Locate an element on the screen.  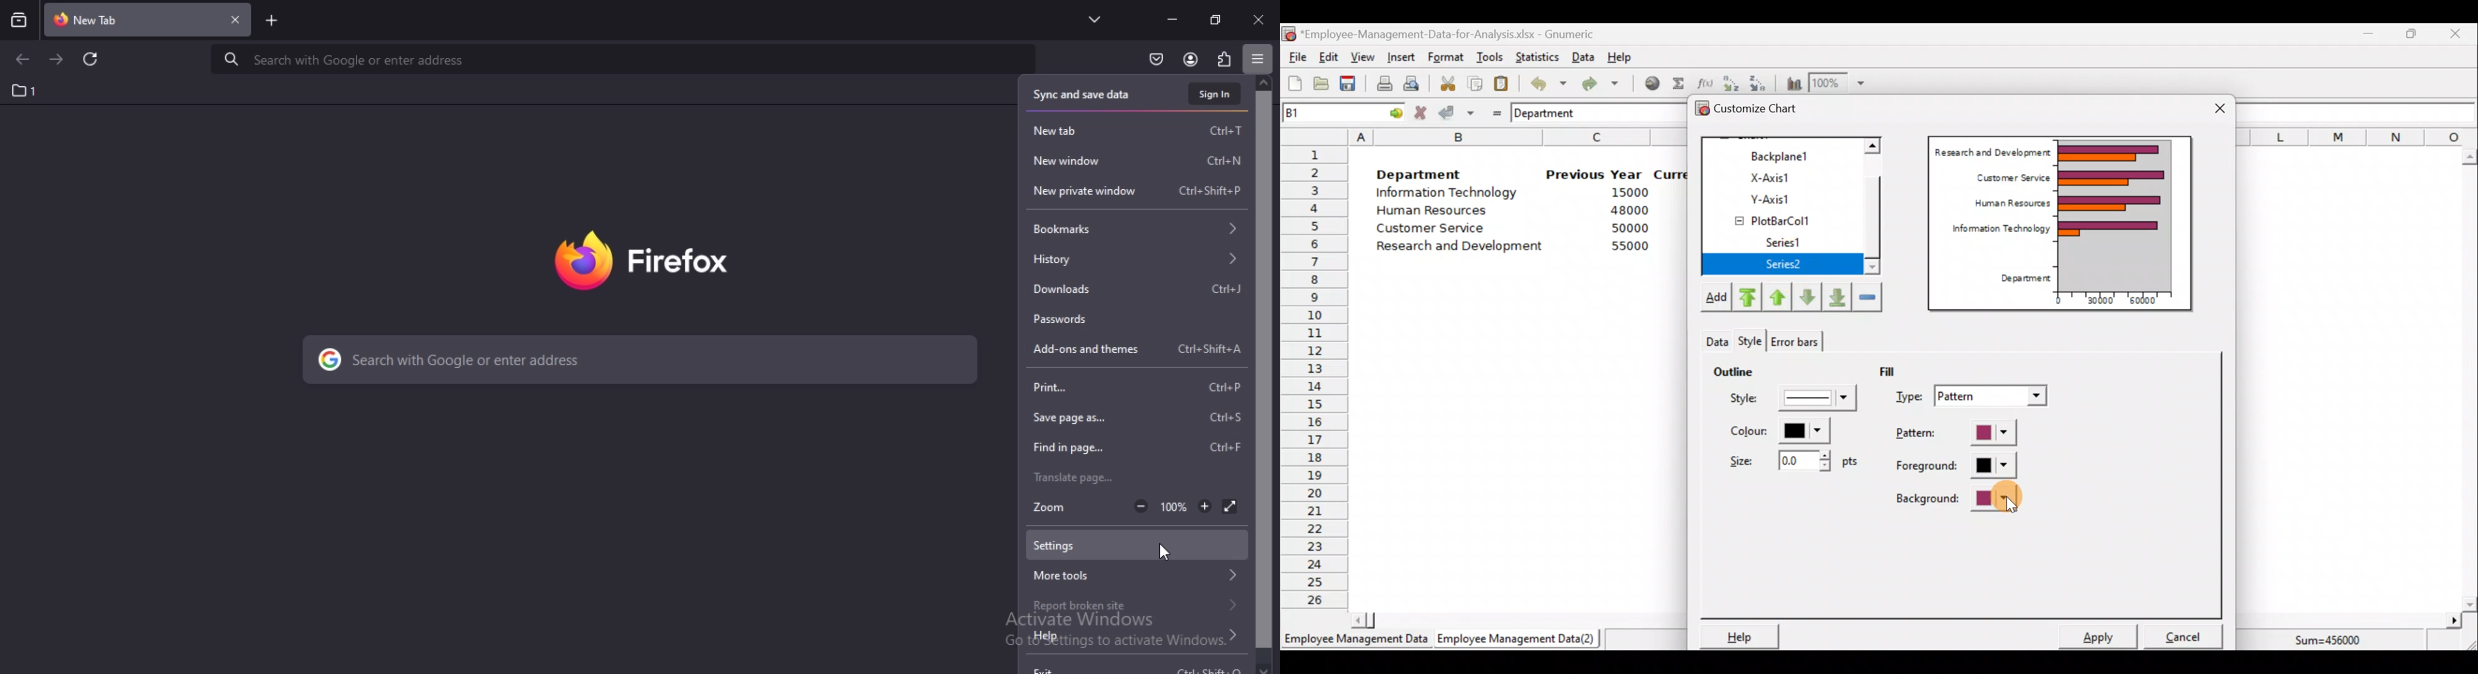
report broken site is located at coordinates (1138, 606).